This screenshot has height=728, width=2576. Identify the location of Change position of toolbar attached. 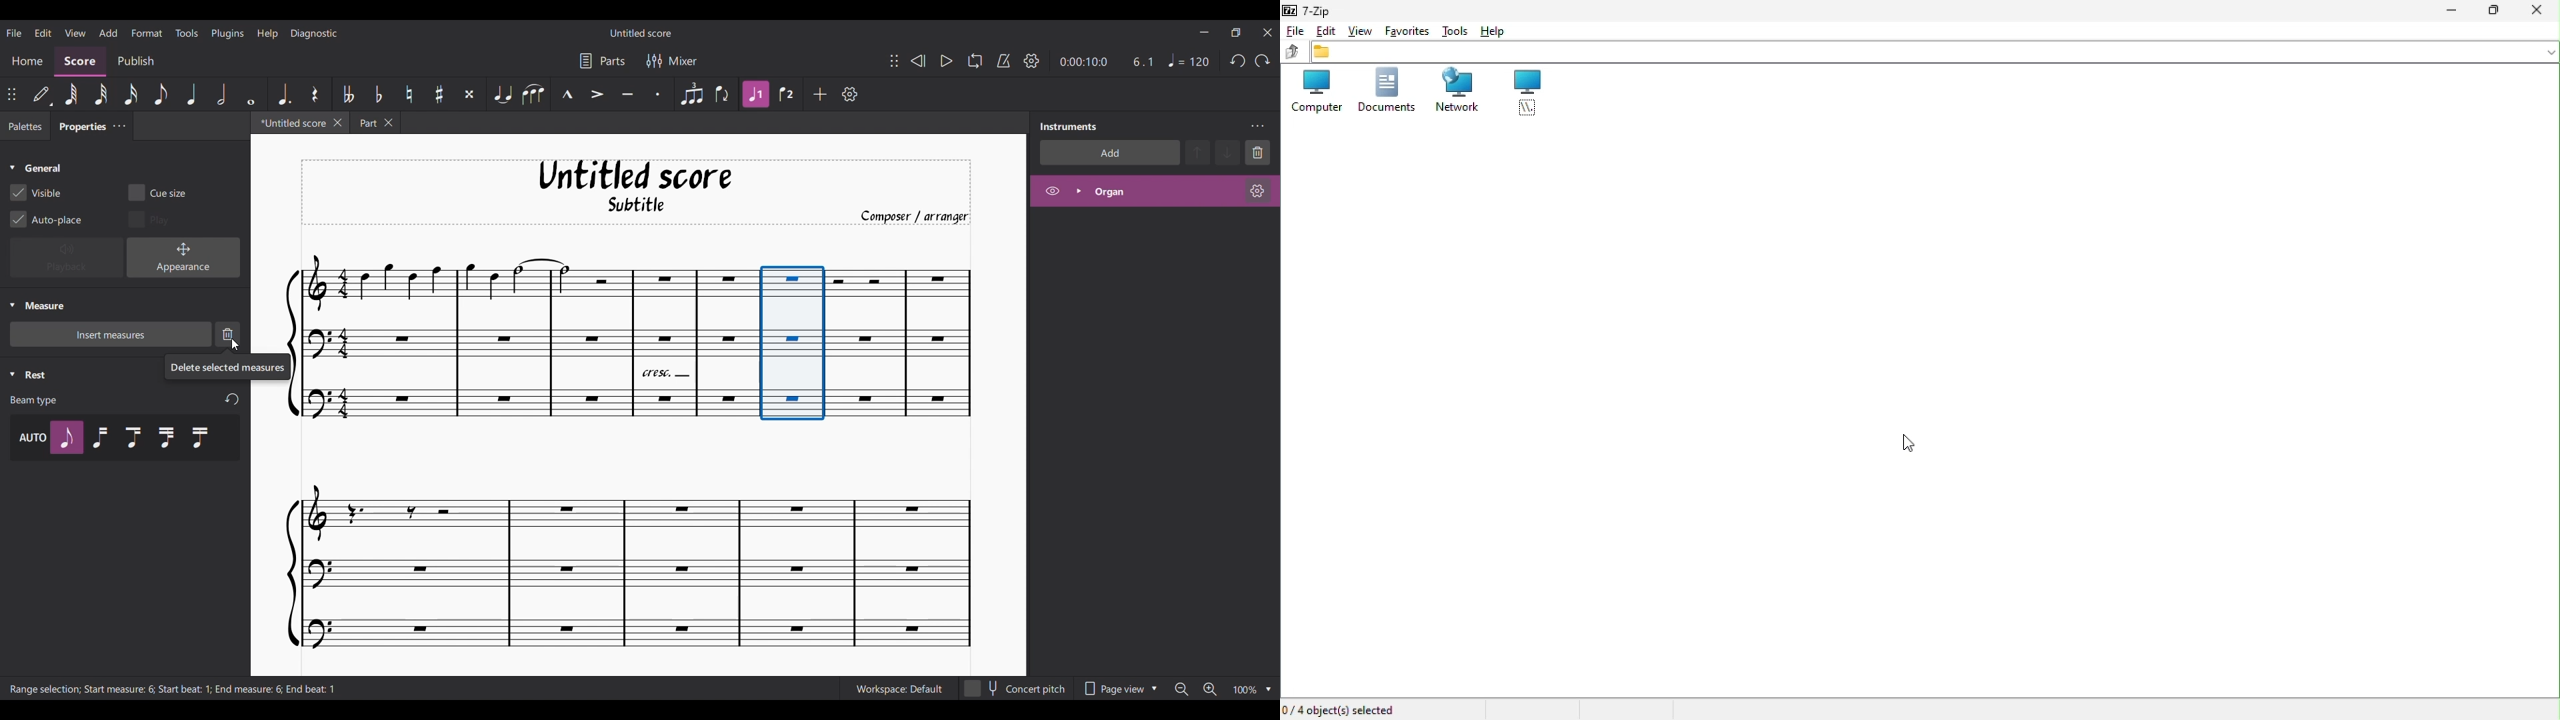
(11, 94).